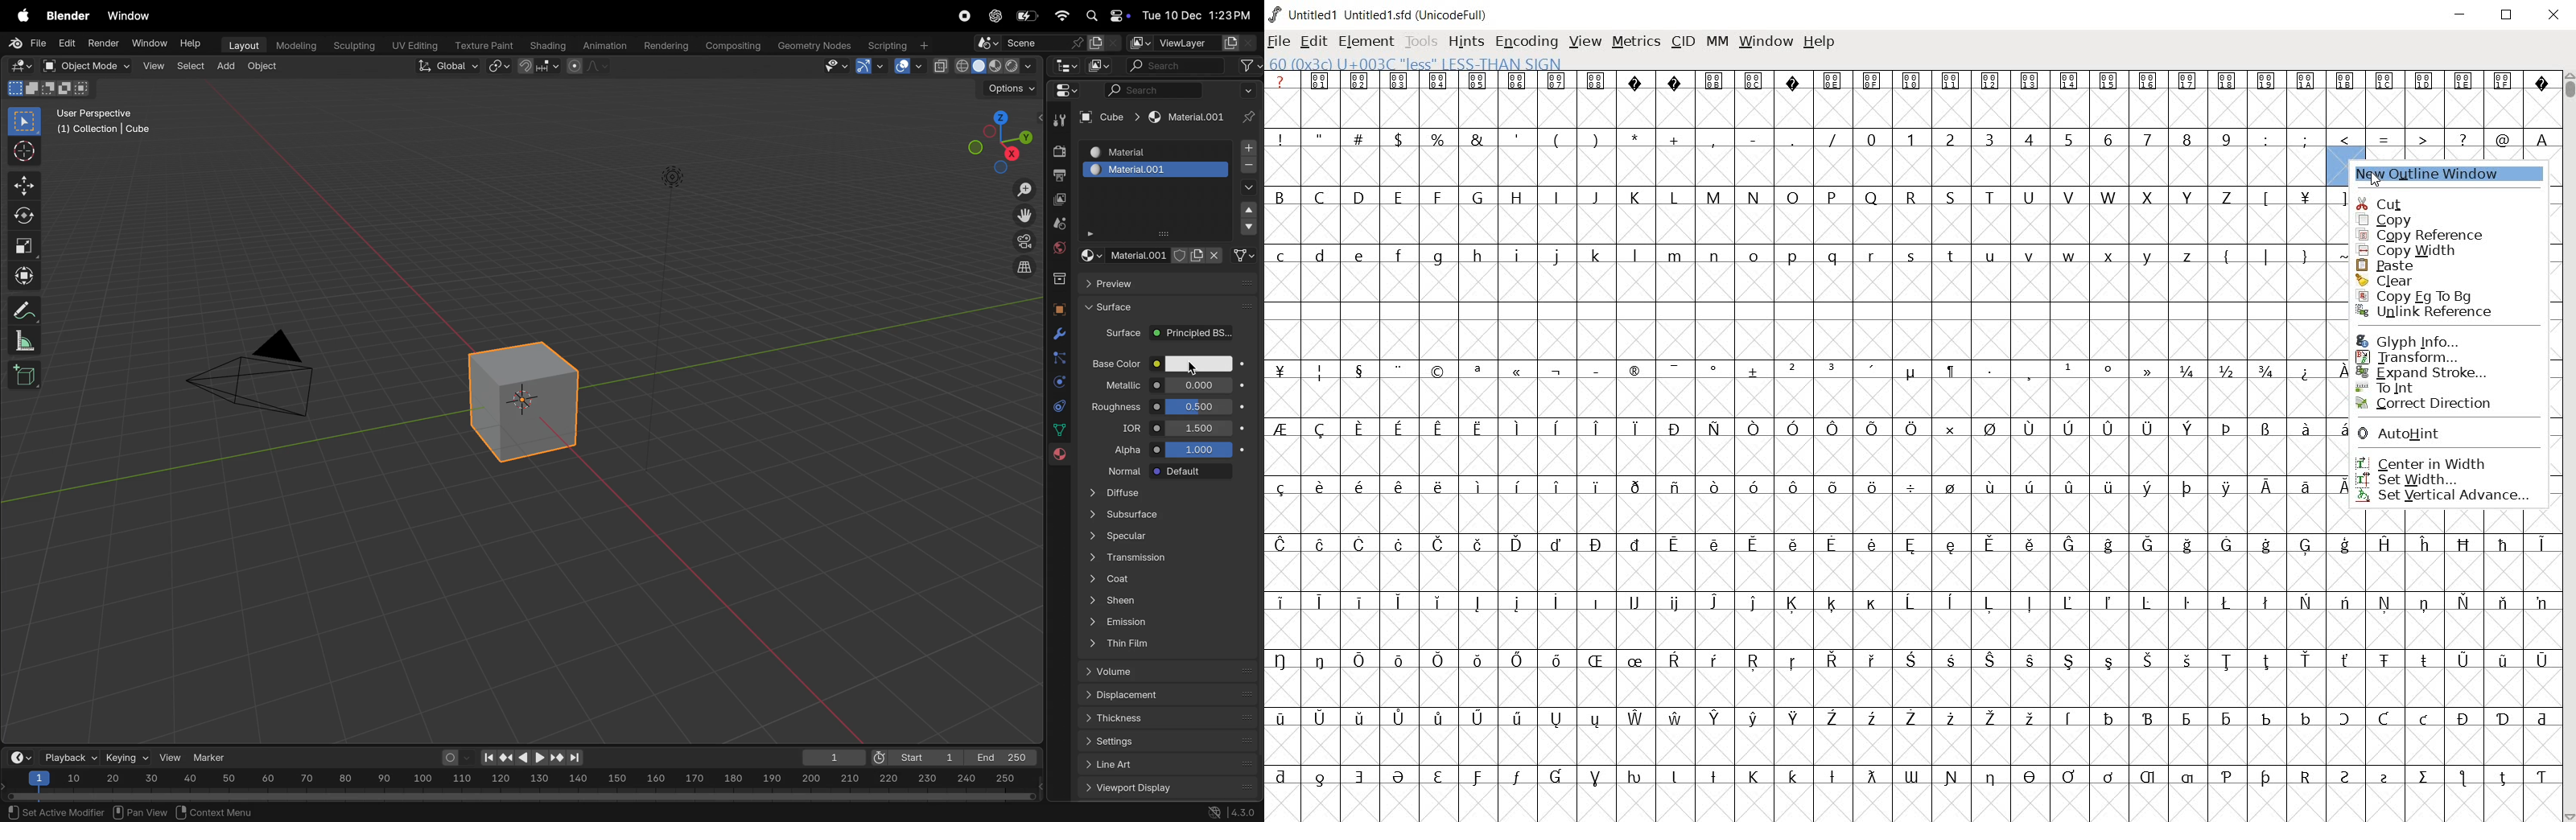  Describe the element at coordinates (1315, 41) in the screenshot. I see `edit` at that location.